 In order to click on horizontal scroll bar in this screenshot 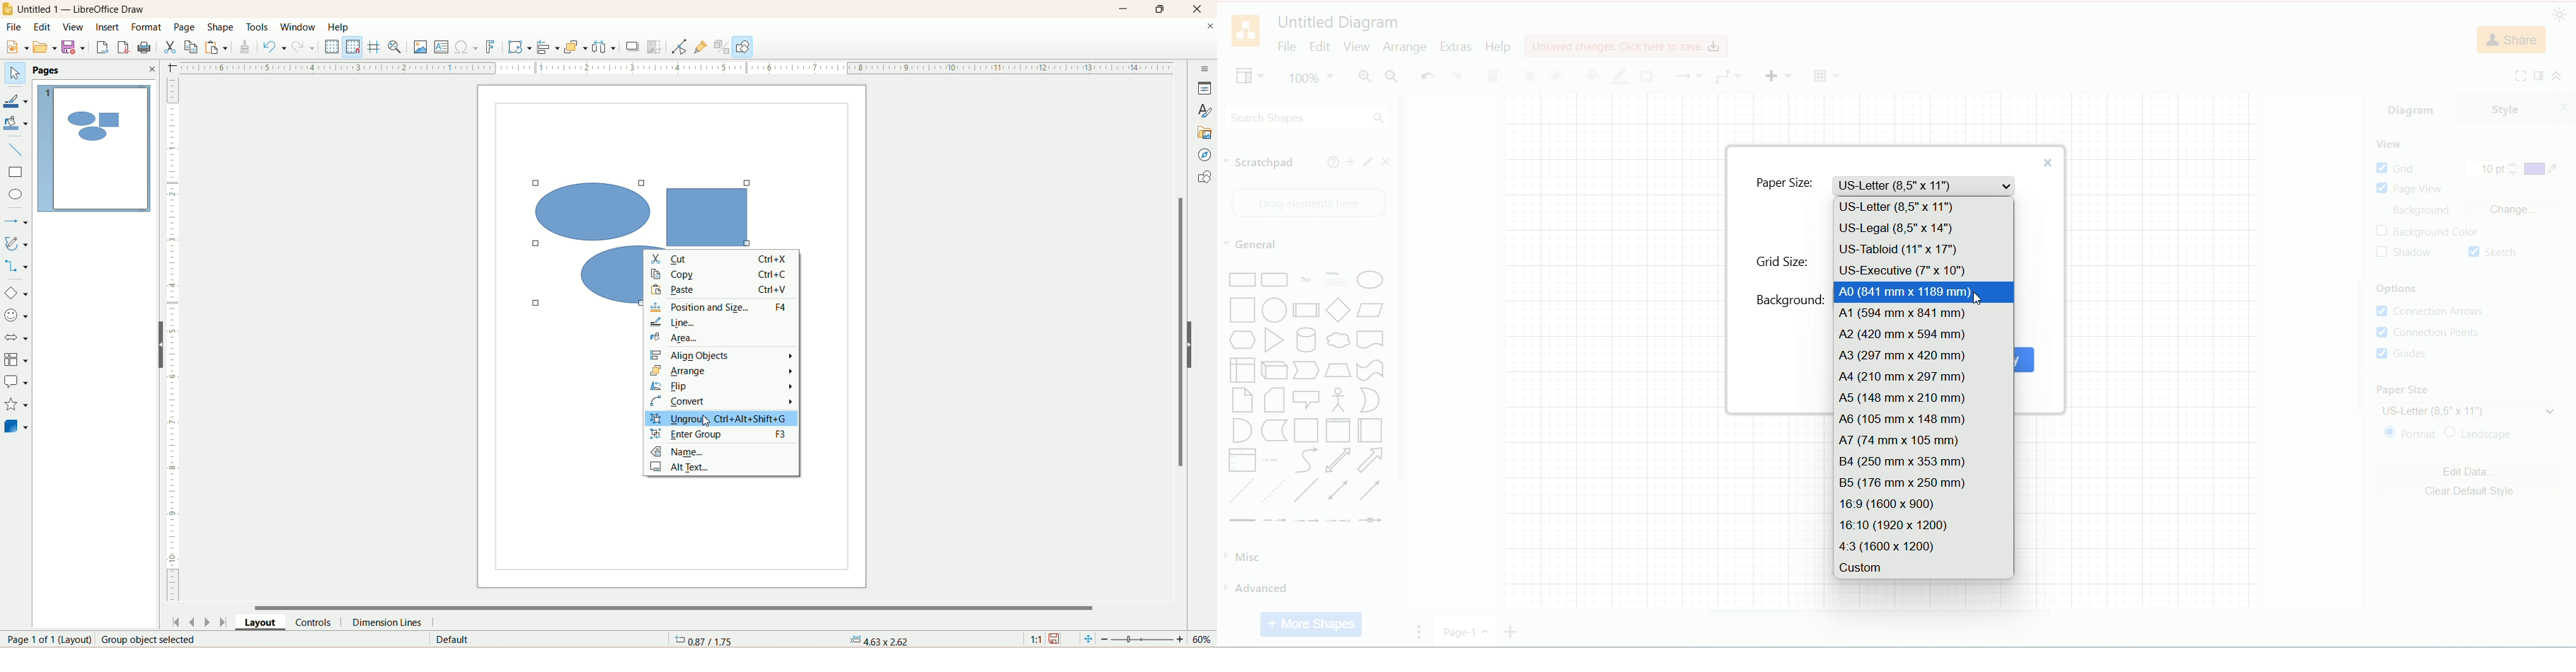, I will do `click(687, 606)`.